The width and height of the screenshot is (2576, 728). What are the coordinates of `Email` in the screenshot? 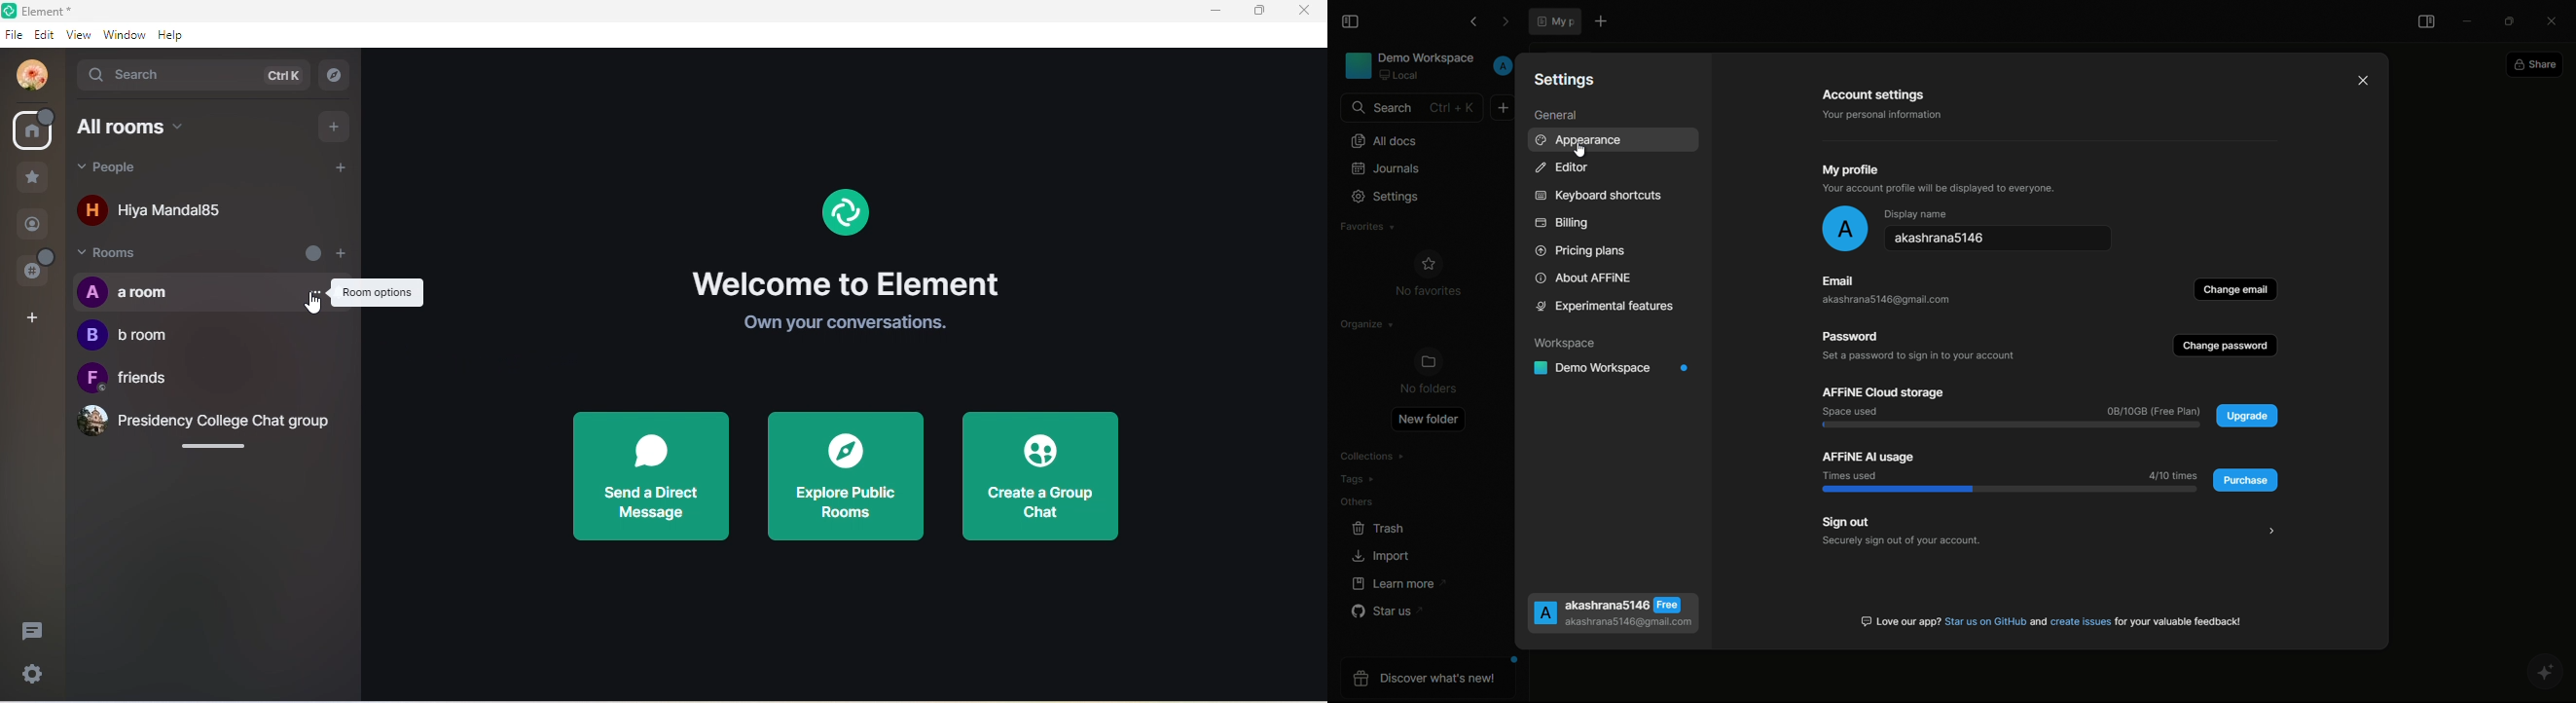 It's located at (1837, 279).